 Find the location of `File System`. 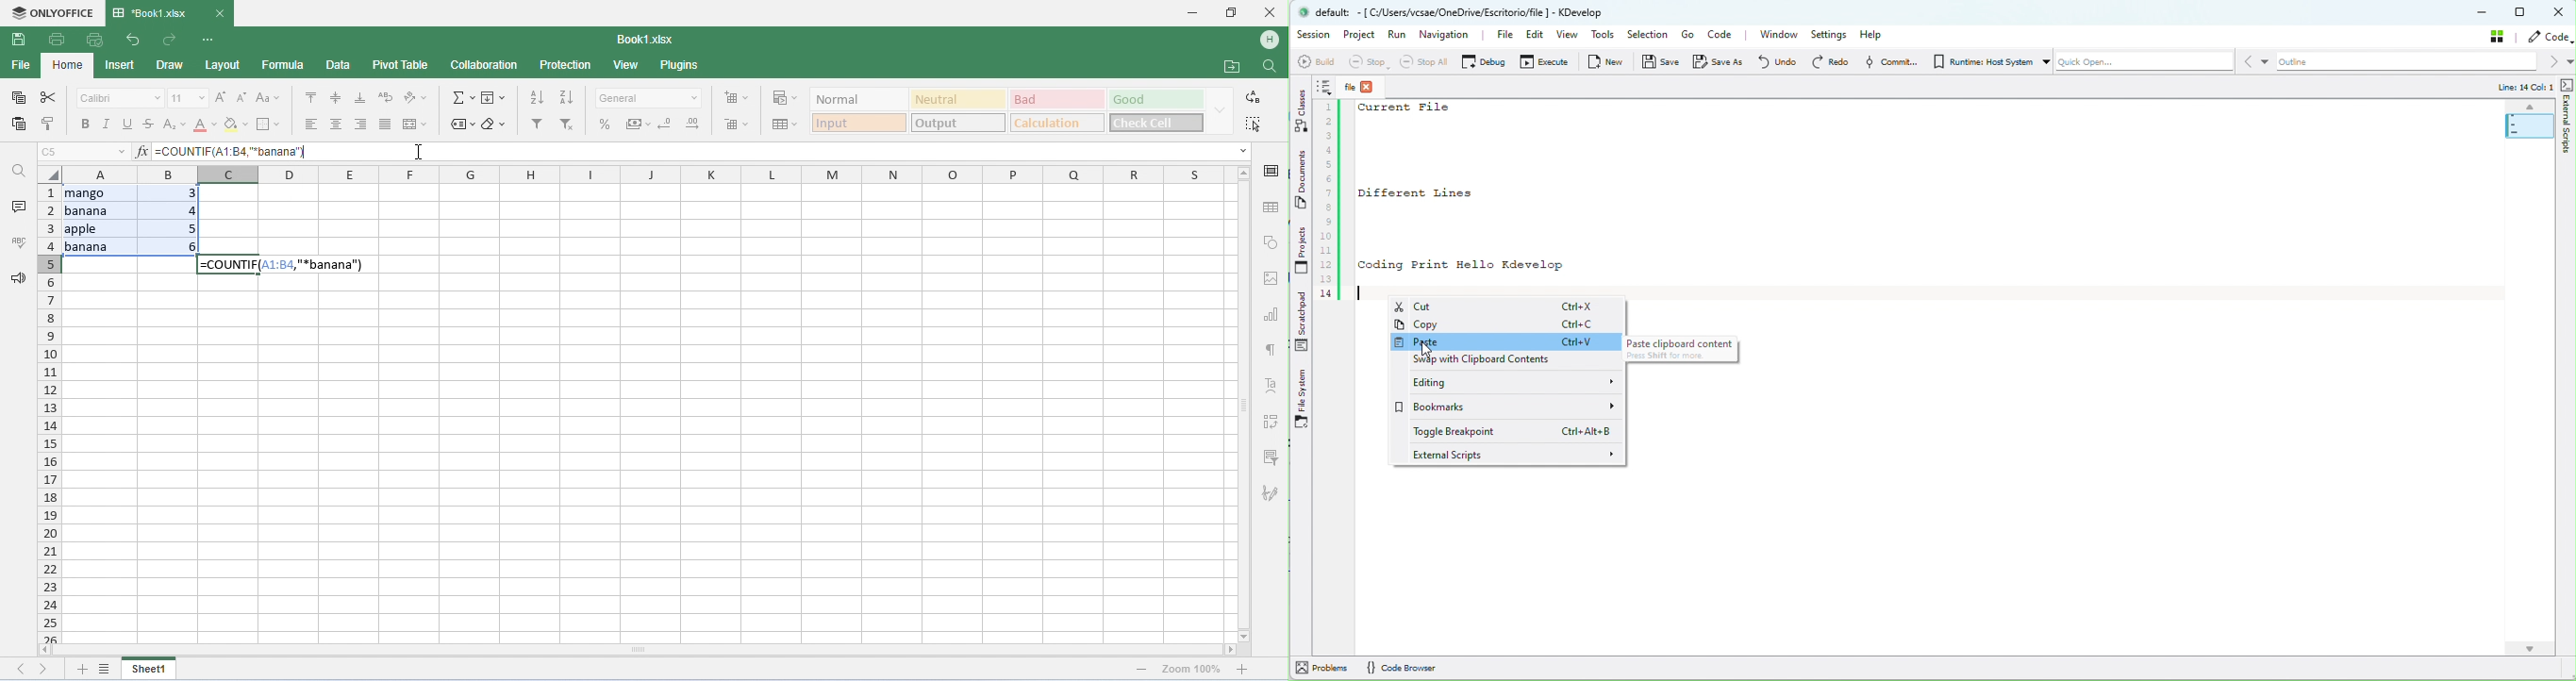

File System is located at coordinates (1302, 399).